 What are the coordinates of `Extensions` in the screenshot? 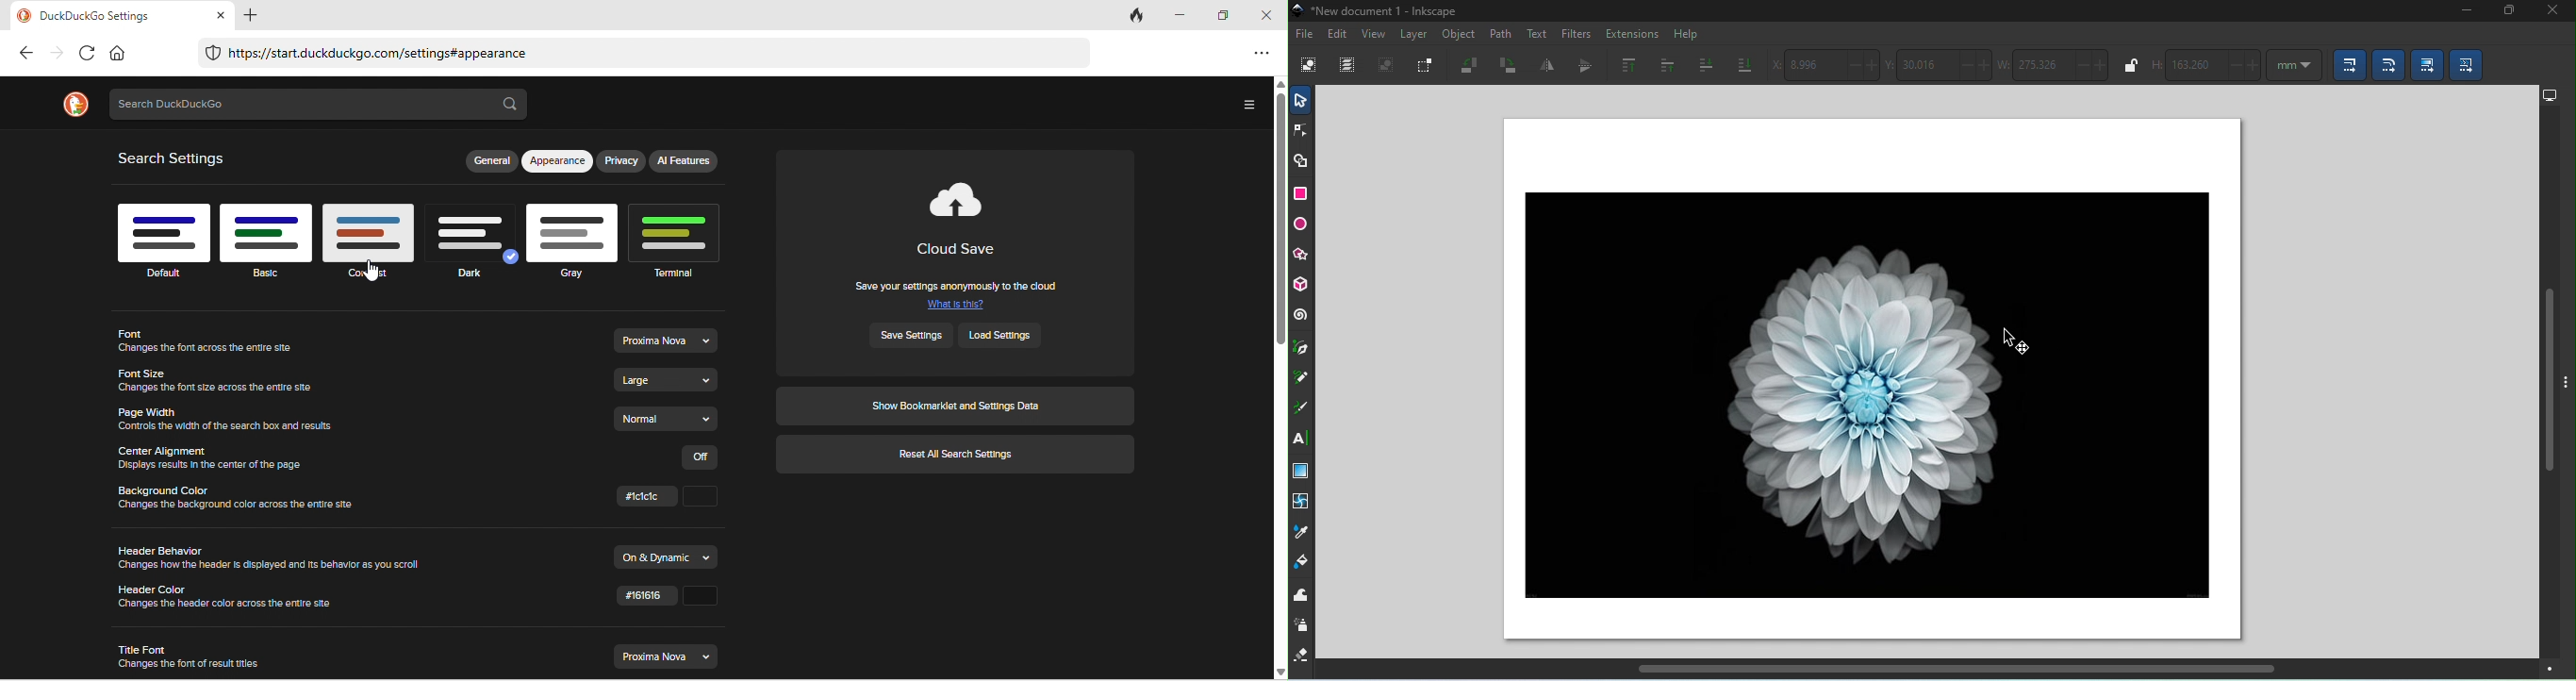 It's located at (1633, 32).